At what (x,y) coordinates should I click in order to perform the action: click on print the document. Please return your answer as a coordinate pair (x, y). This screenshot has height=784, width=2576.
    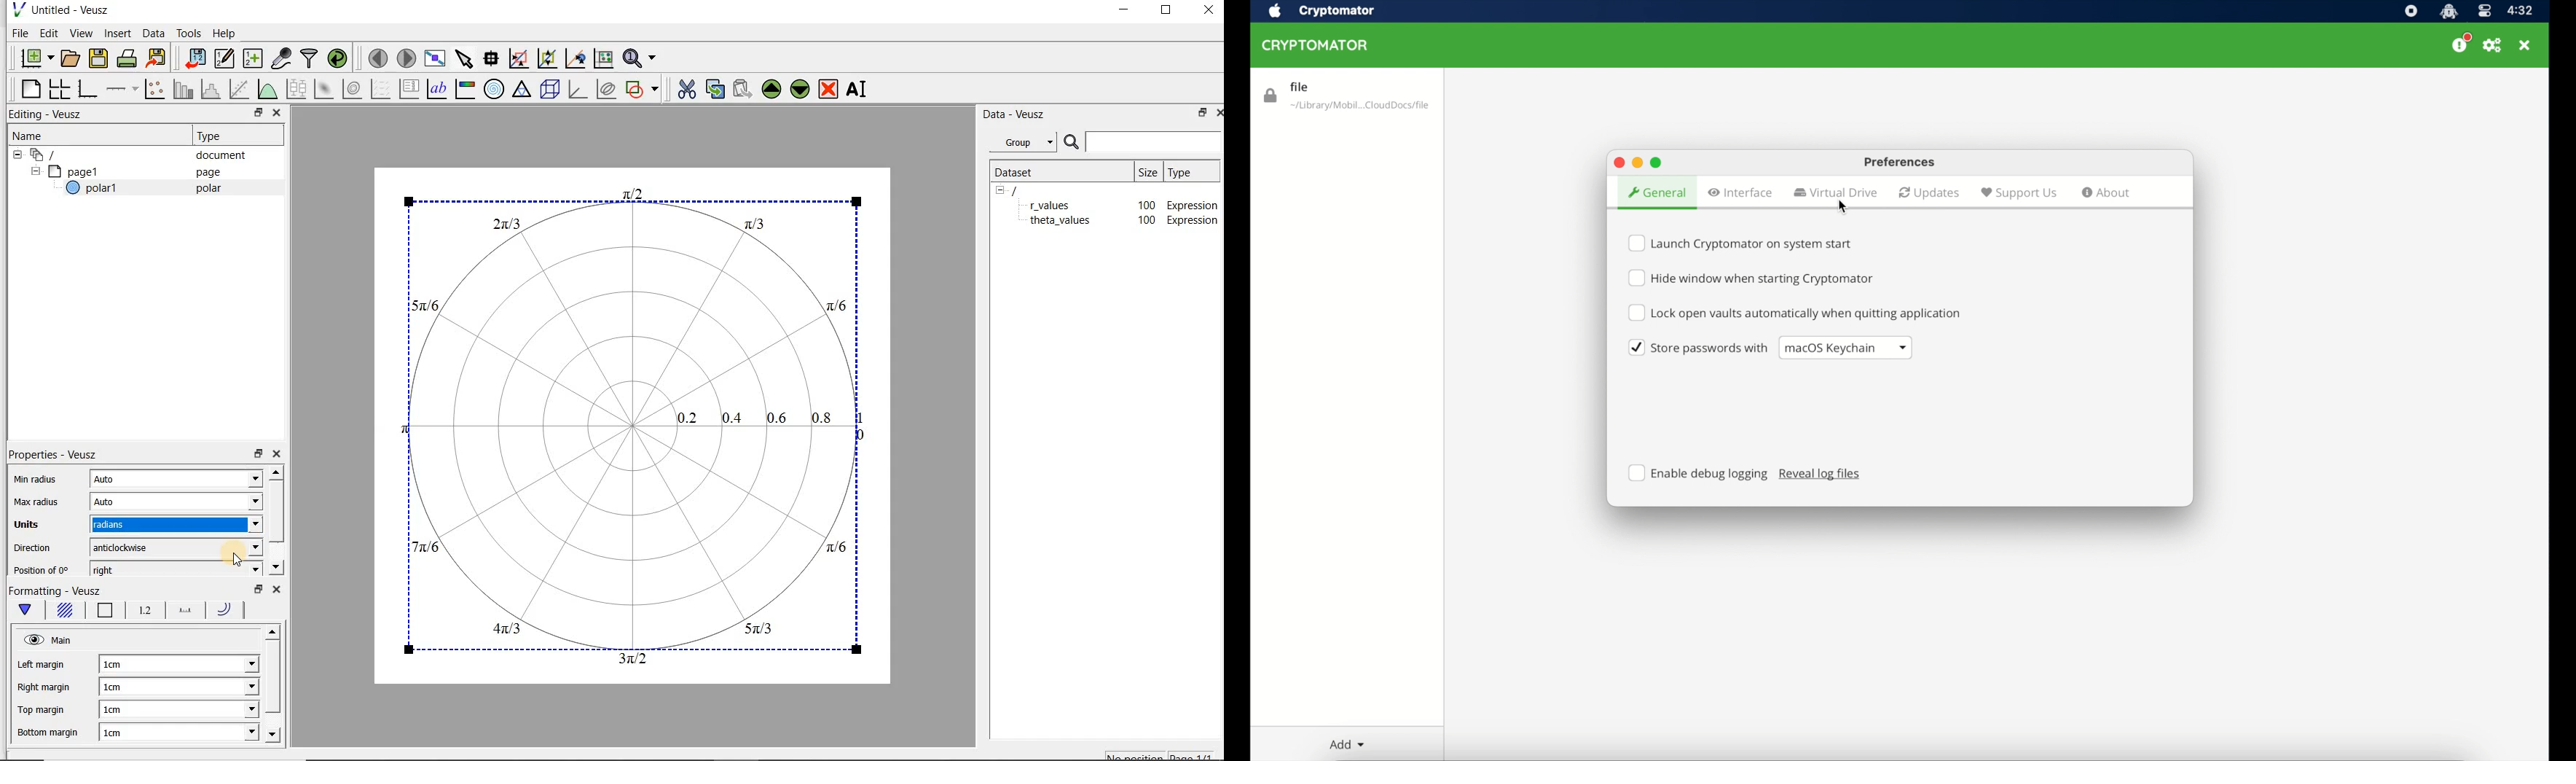
    Looking at the image, I should click on (130, 58).